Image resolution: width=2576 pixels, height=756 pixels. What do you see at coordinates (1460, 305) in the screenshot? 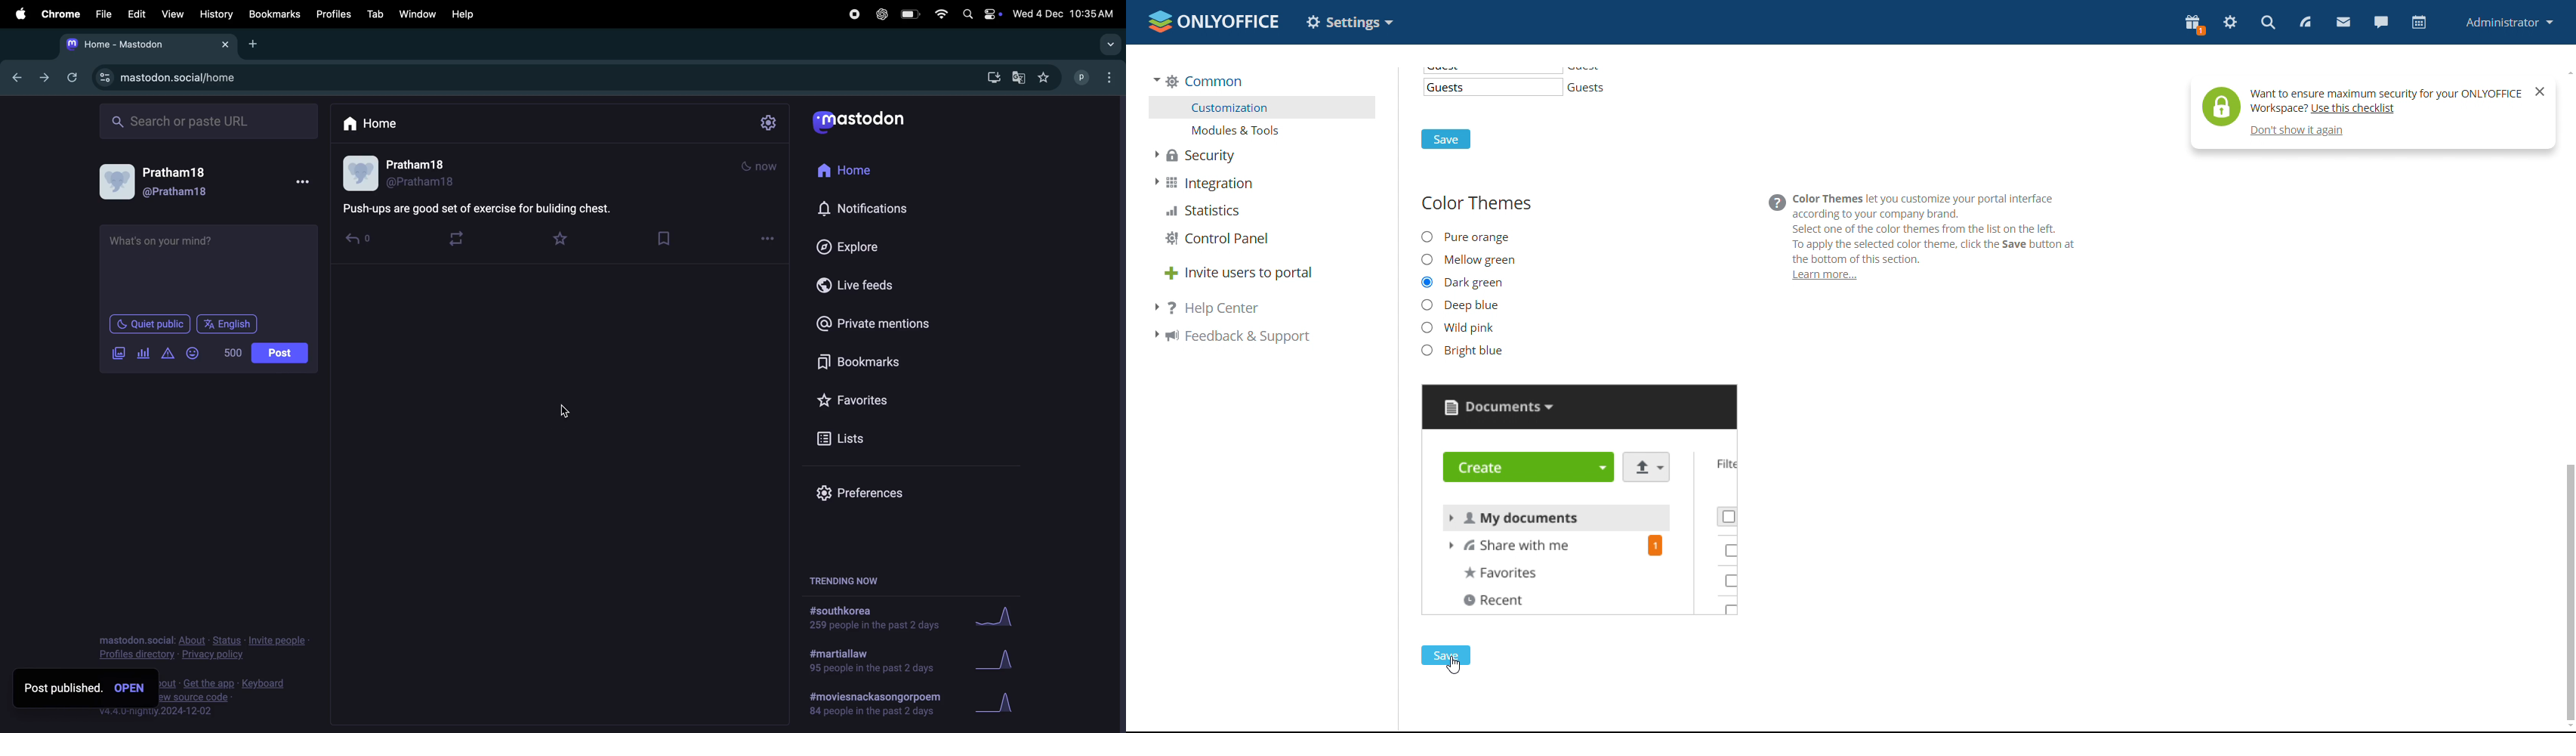
I see `deep blue` at bounding box center [1460, 305].